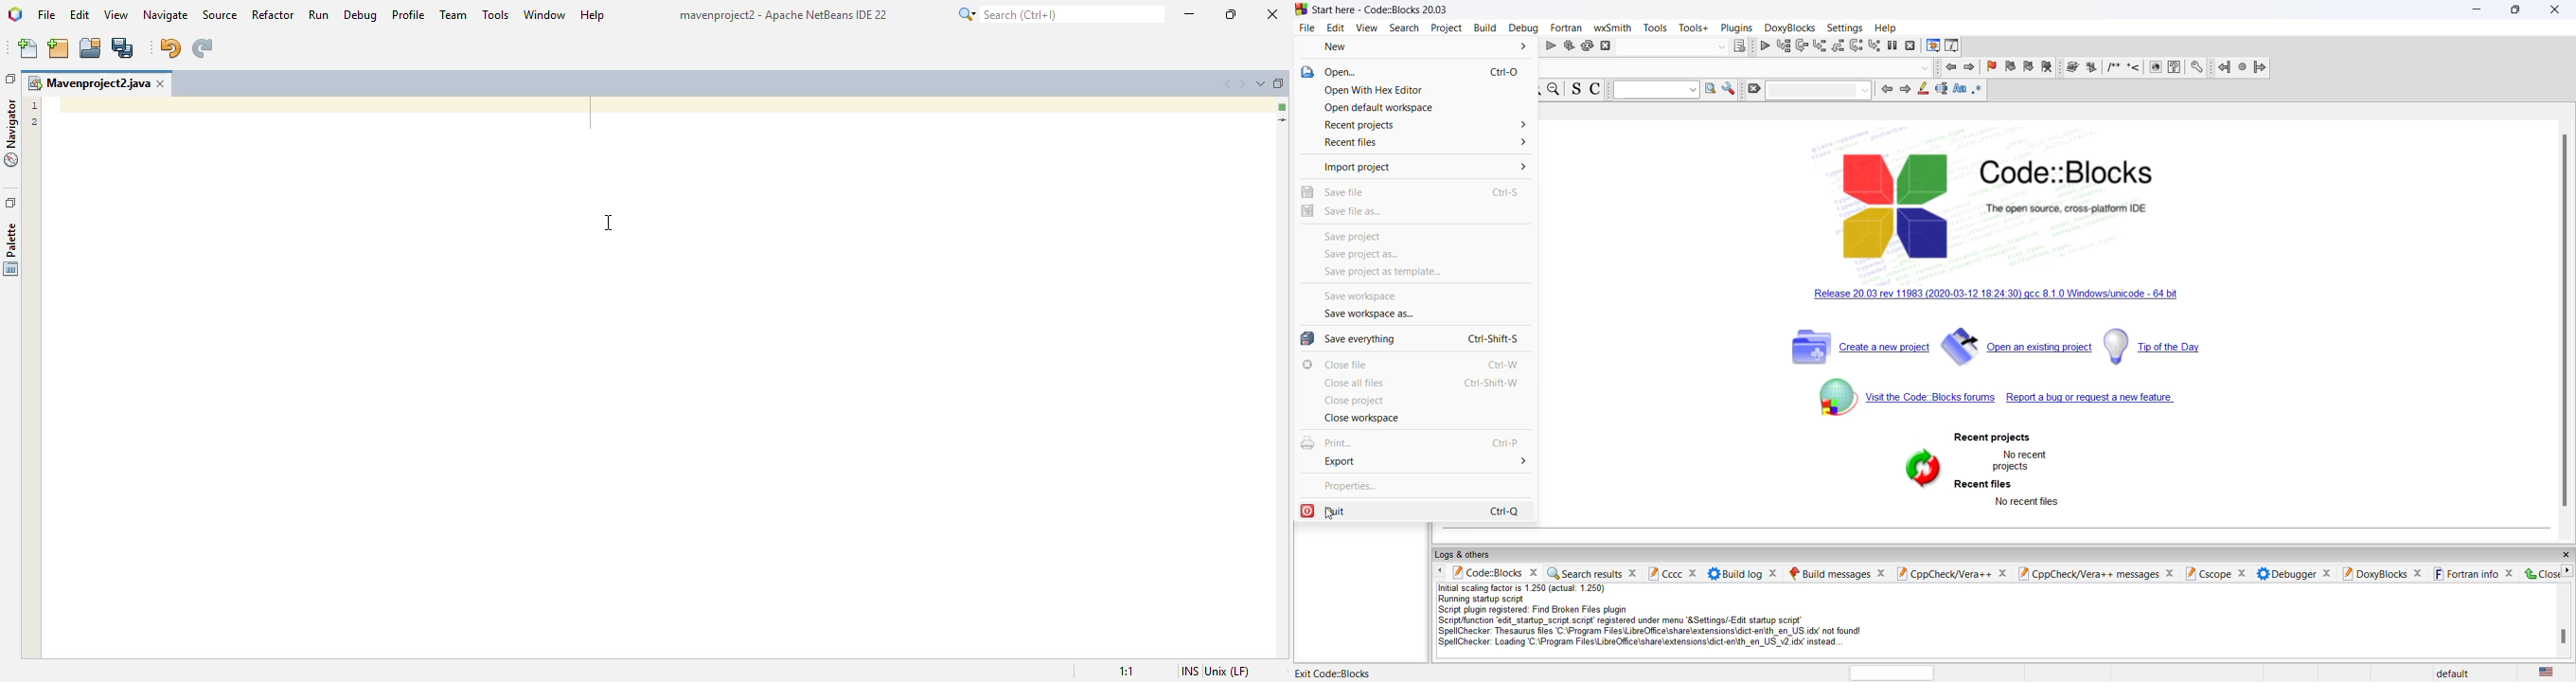 The image size is (2576, 700). I want to click on close, so click(2542, 574).